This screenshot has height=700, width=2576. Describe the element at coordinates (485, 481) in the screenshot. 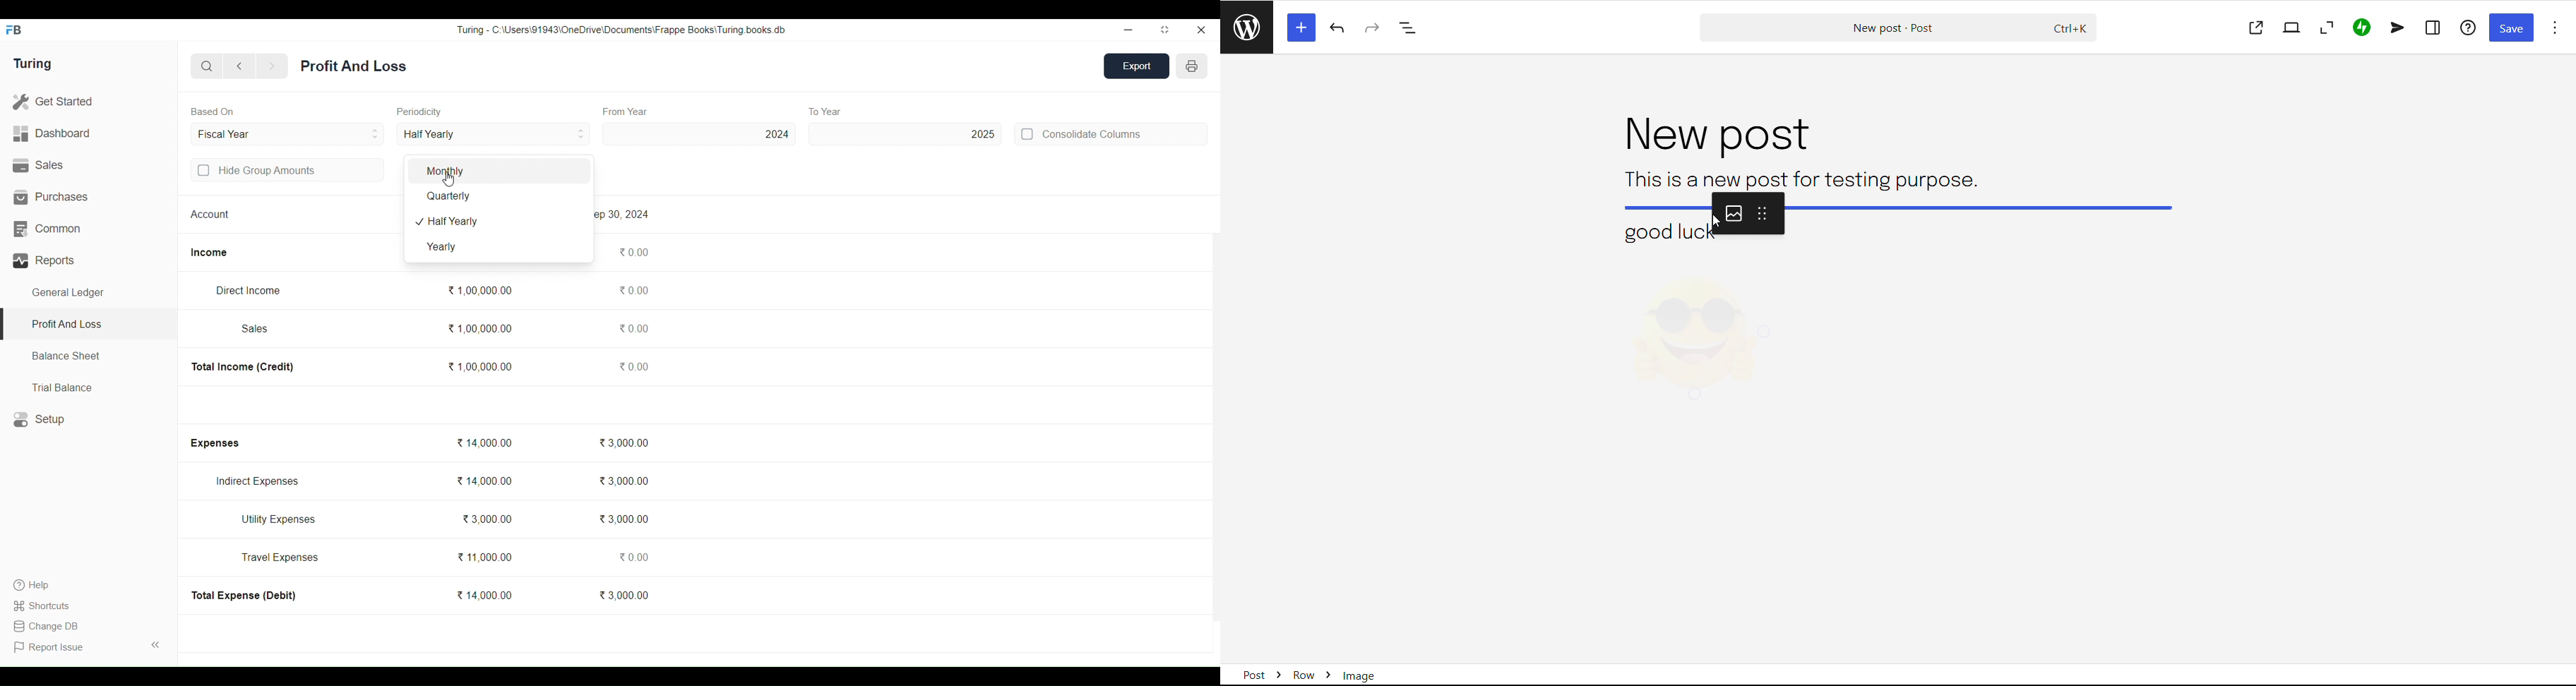

I see `14,000.00` at that location.